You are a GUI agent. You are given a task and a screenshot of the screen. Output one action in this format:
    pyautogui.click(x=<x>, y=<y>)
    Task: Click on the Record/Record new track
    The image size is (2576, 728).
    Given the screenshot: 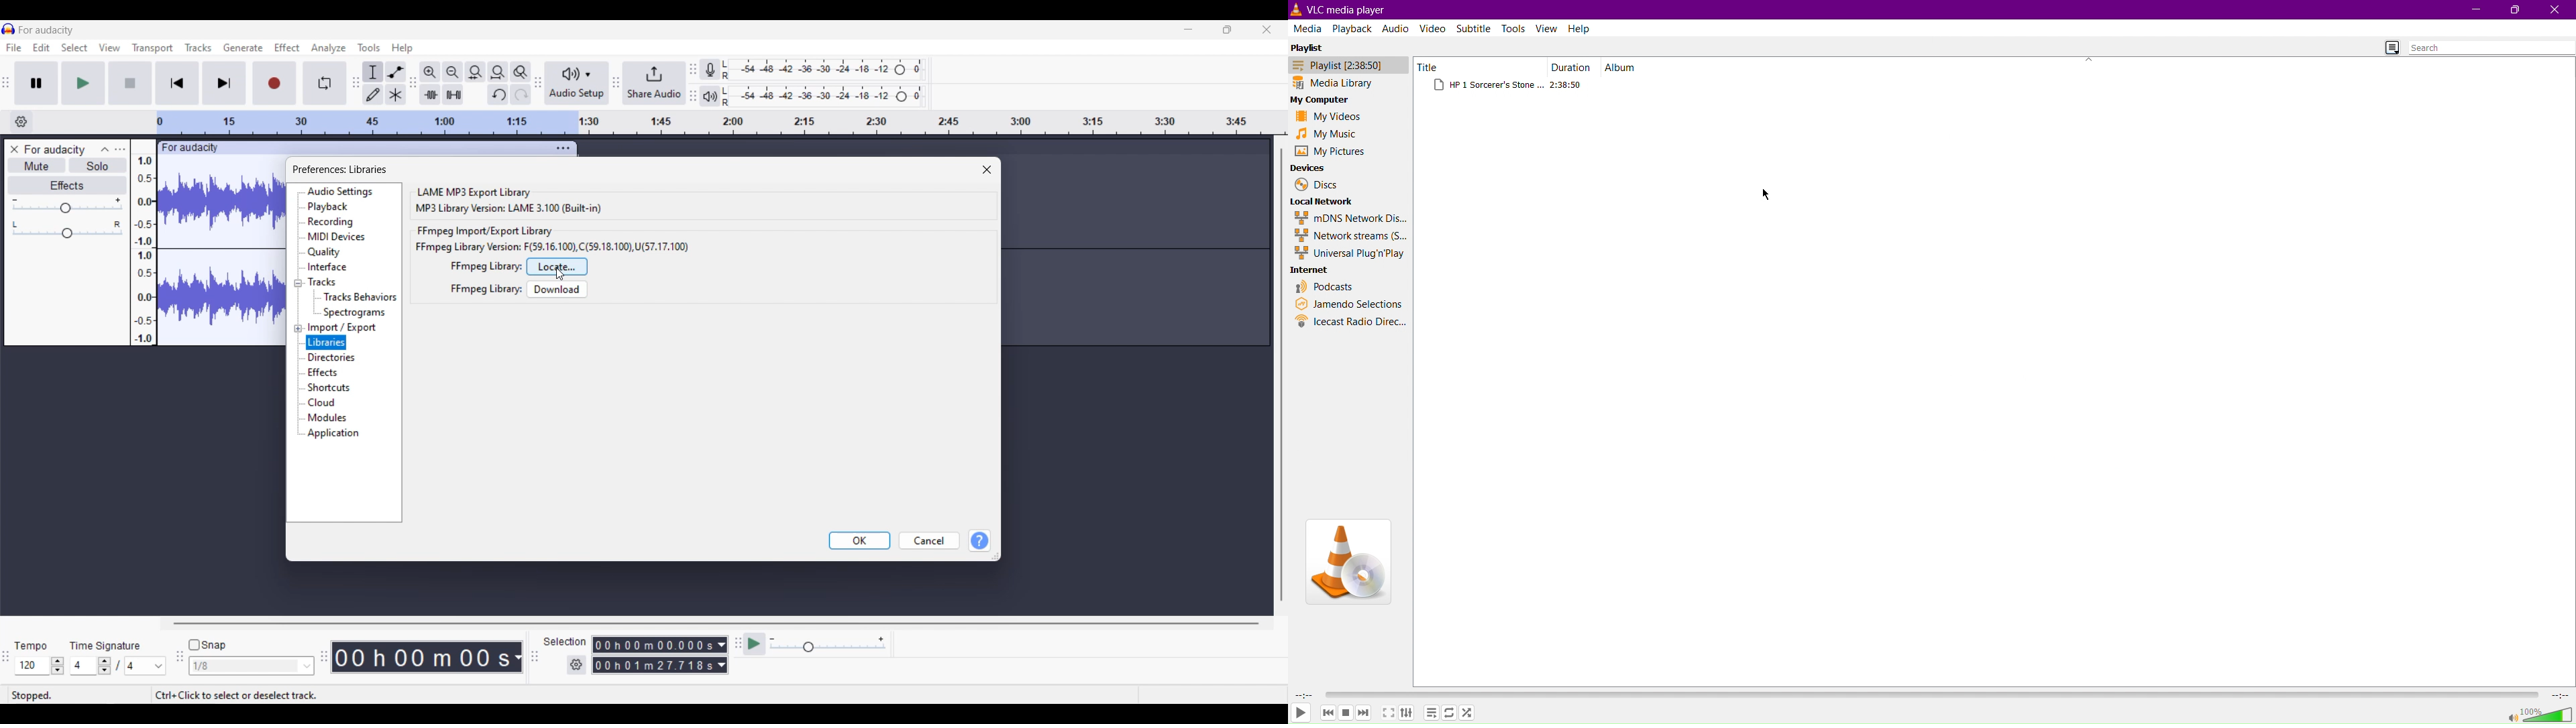 What is the action you would take?
    pyautogui.click(x=275, y=84)
    